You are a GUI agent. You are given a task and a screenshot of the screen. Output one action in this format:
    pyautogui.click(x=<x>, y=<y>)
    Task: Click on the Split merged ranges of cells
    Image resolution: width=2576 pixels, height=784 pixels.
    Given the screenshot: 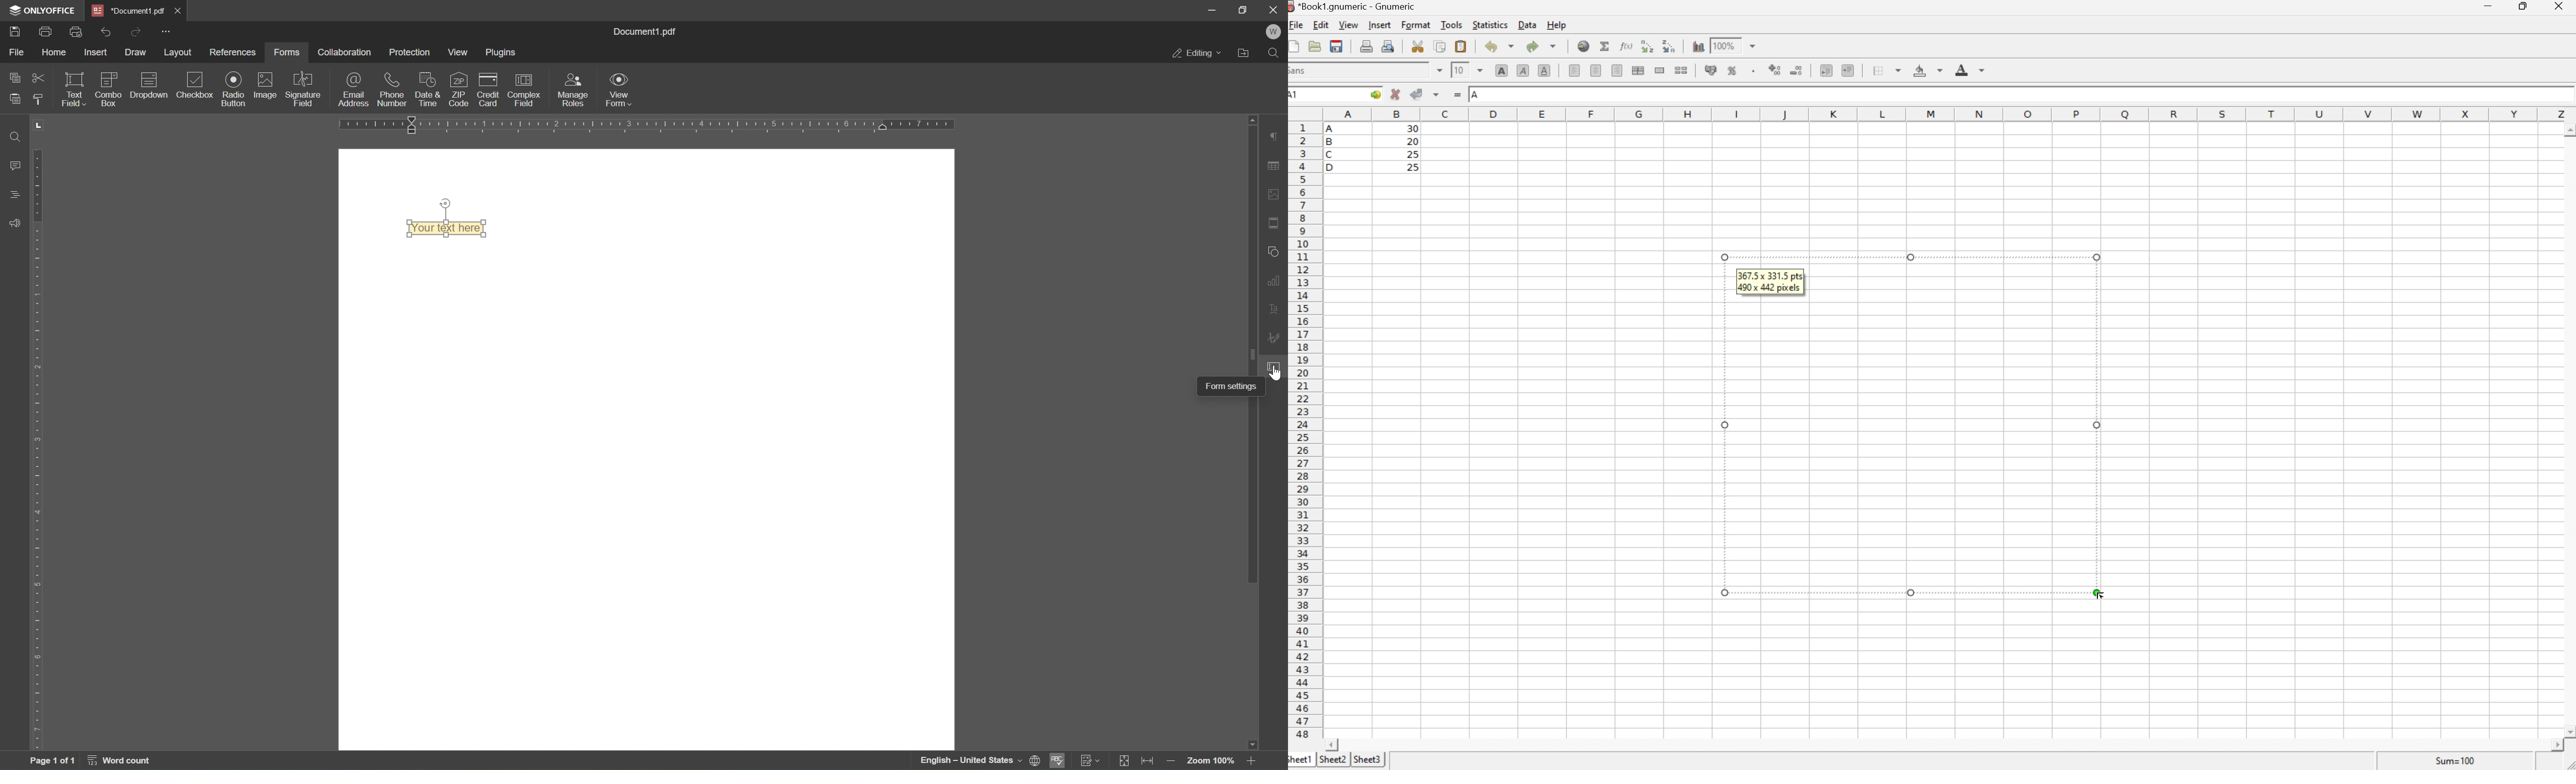 What is the action you would take?
    pyautogui.click(x=1680, y=70)
    